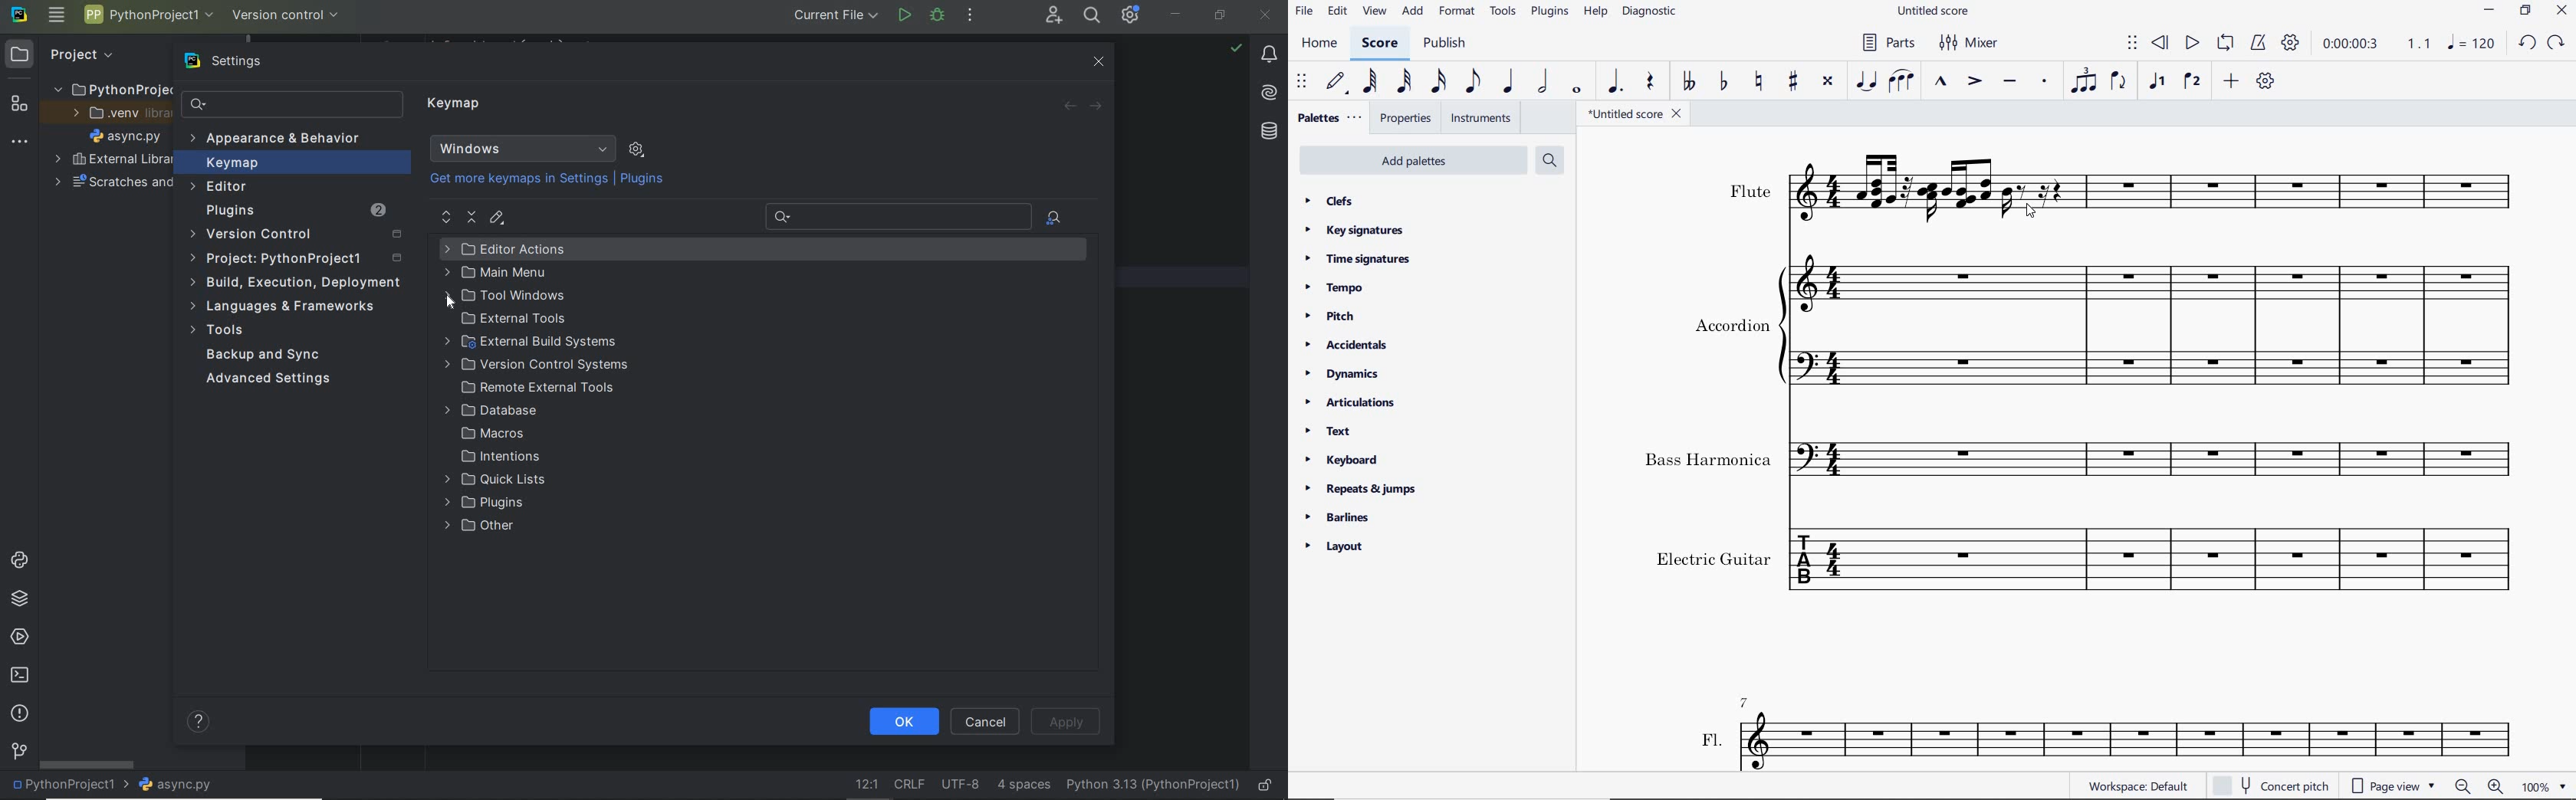 The width and height of the screenshot is (2576, 812). I want to click on Other, so click(480, 527).